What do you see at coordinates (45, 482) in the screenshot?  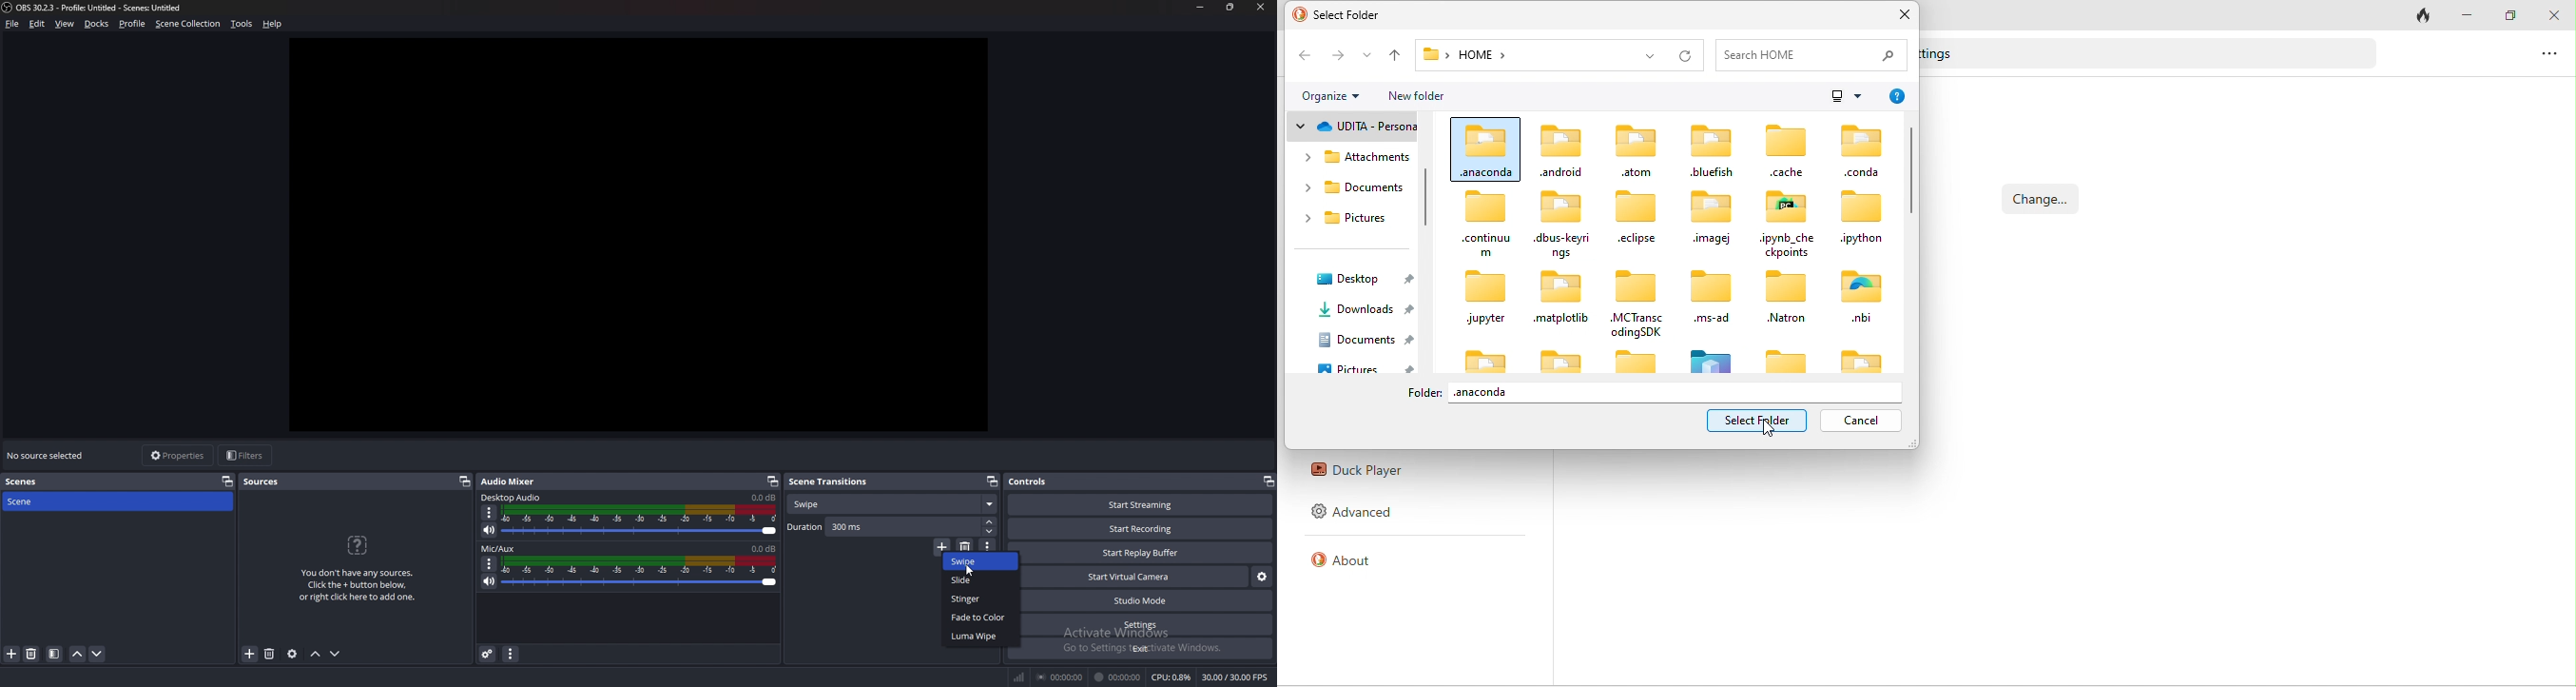 I see `scenes` at bounding box center [45, 482].